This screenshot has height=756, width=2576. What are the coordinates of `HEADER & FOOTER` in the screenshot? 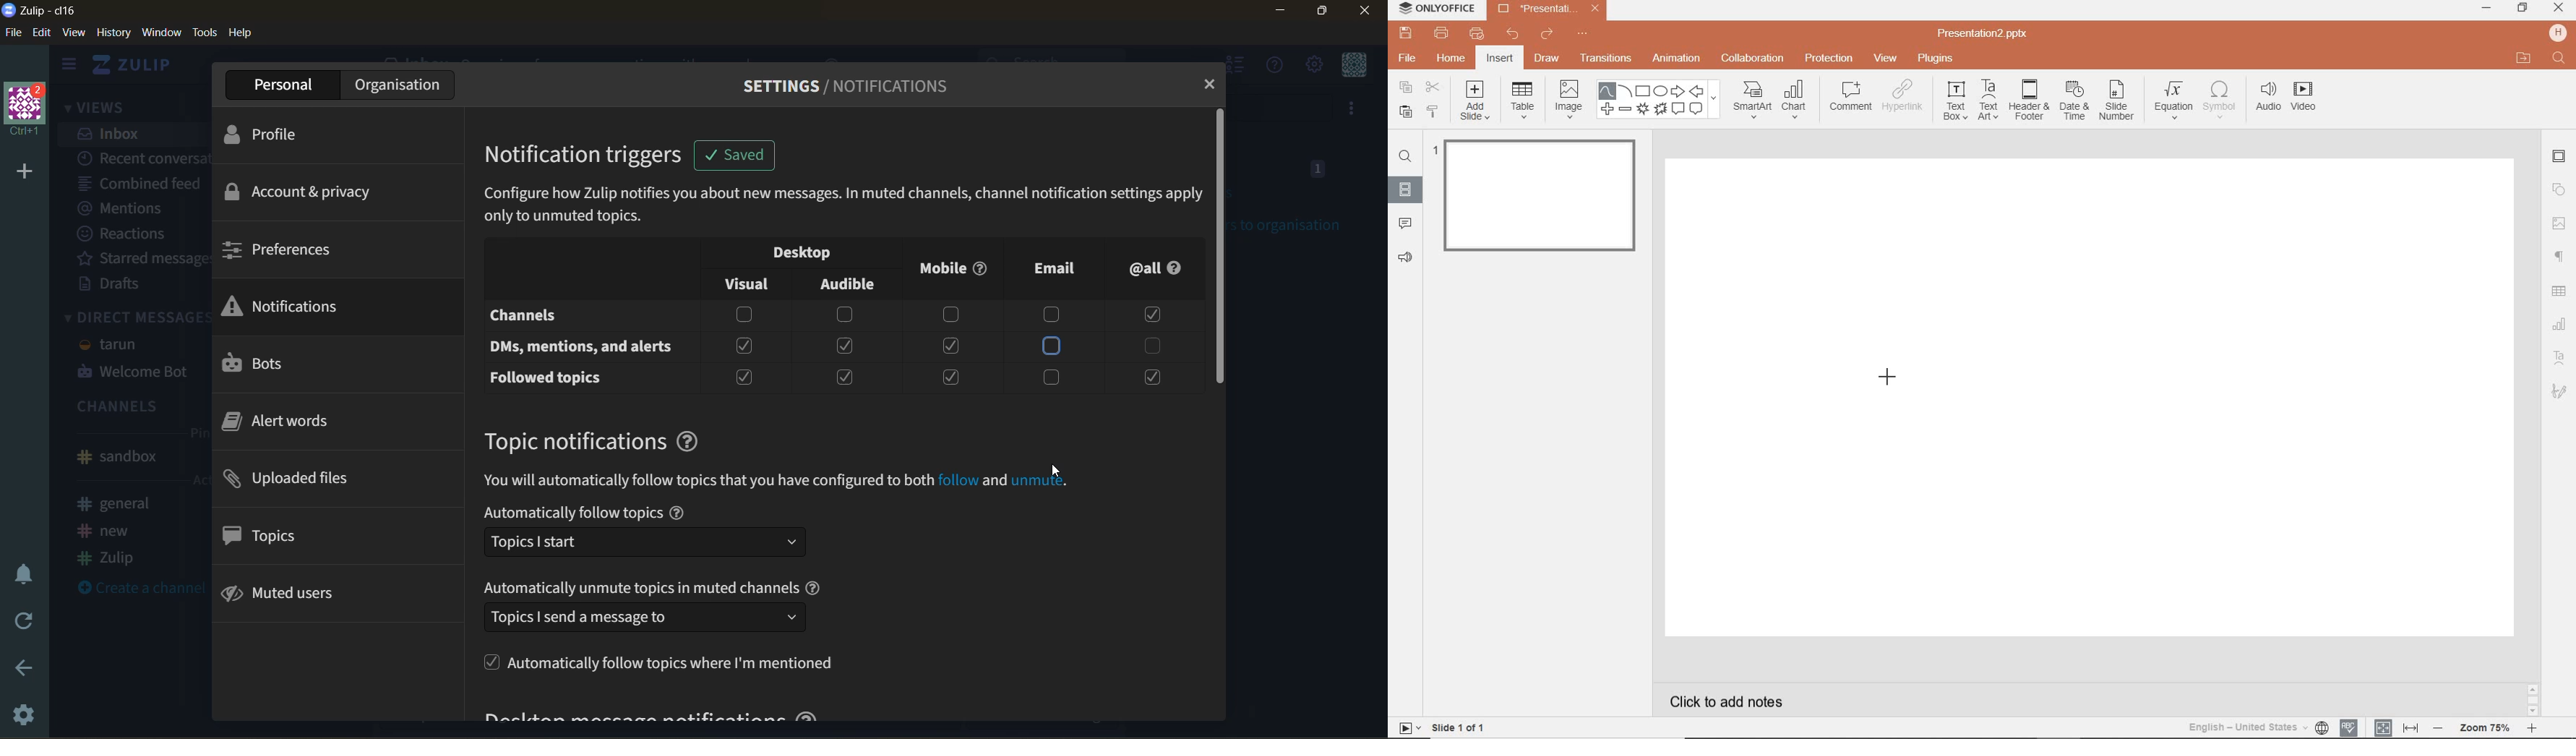 It's located at (2028, 101).